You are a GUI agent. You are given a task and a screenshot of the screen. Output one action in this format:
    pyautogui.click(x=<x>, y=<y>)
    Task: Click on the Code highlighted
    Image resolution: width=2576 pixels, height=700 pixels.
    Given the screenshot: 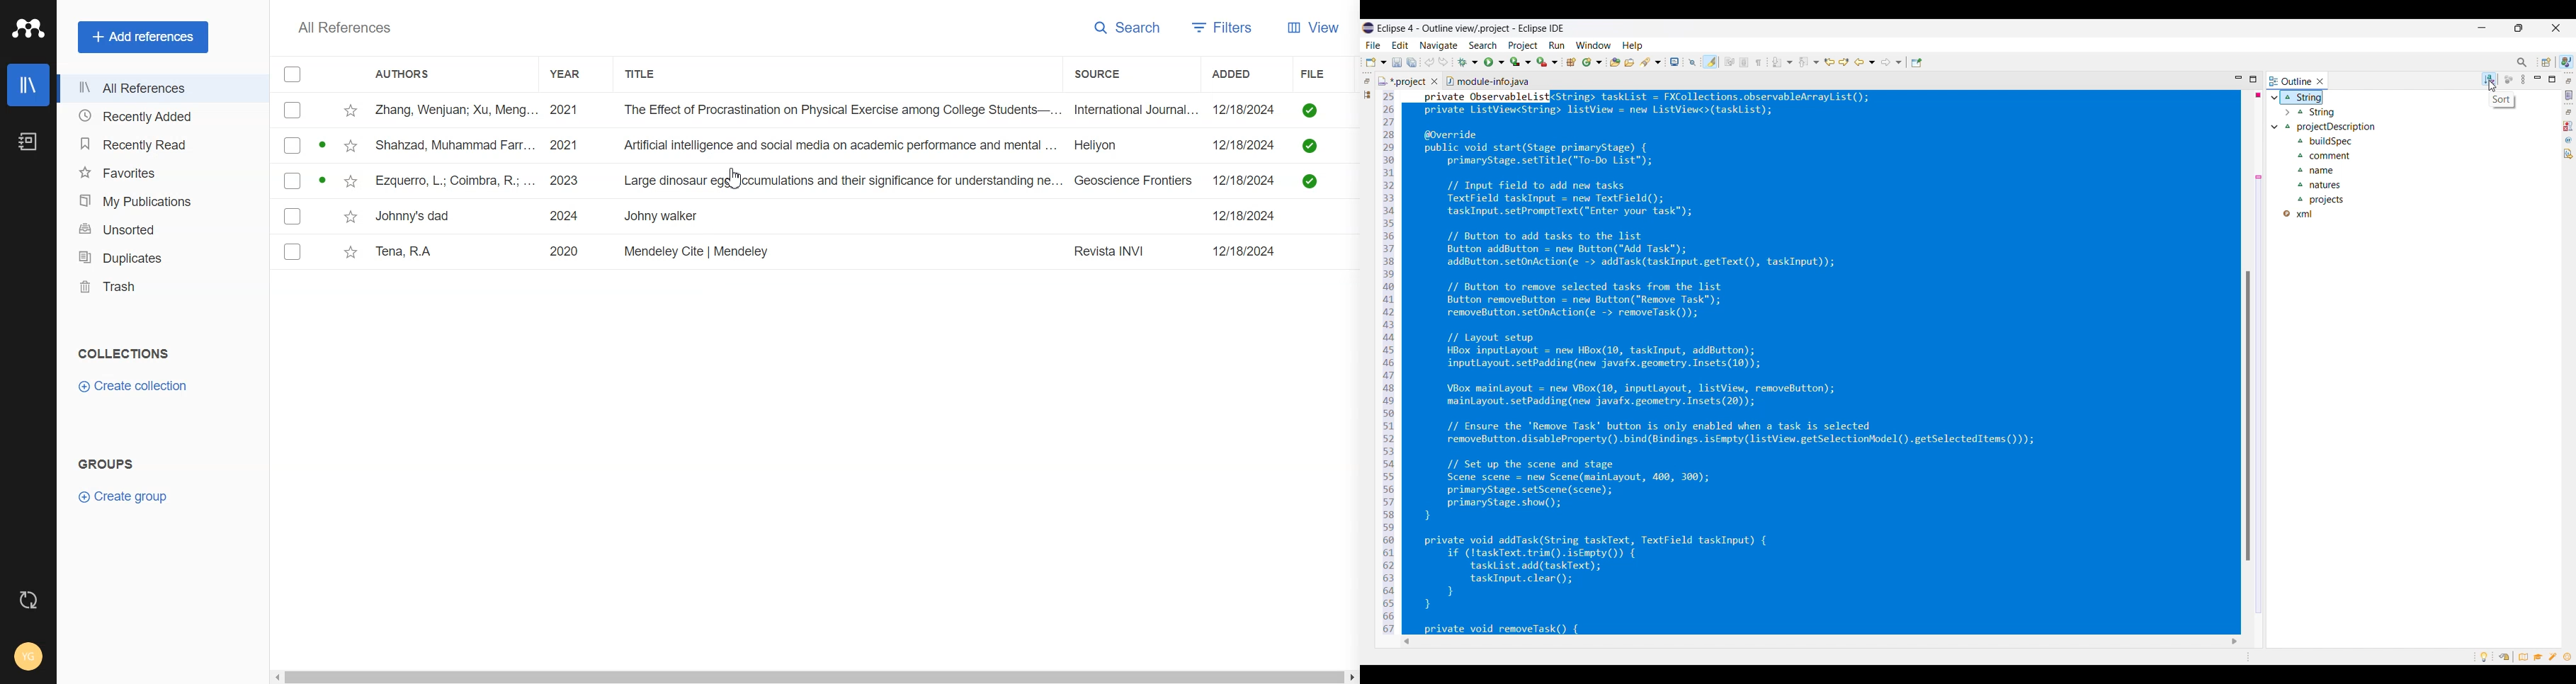 What is the action you would take?
    pyautogui.click(x=1824, y=362)
    